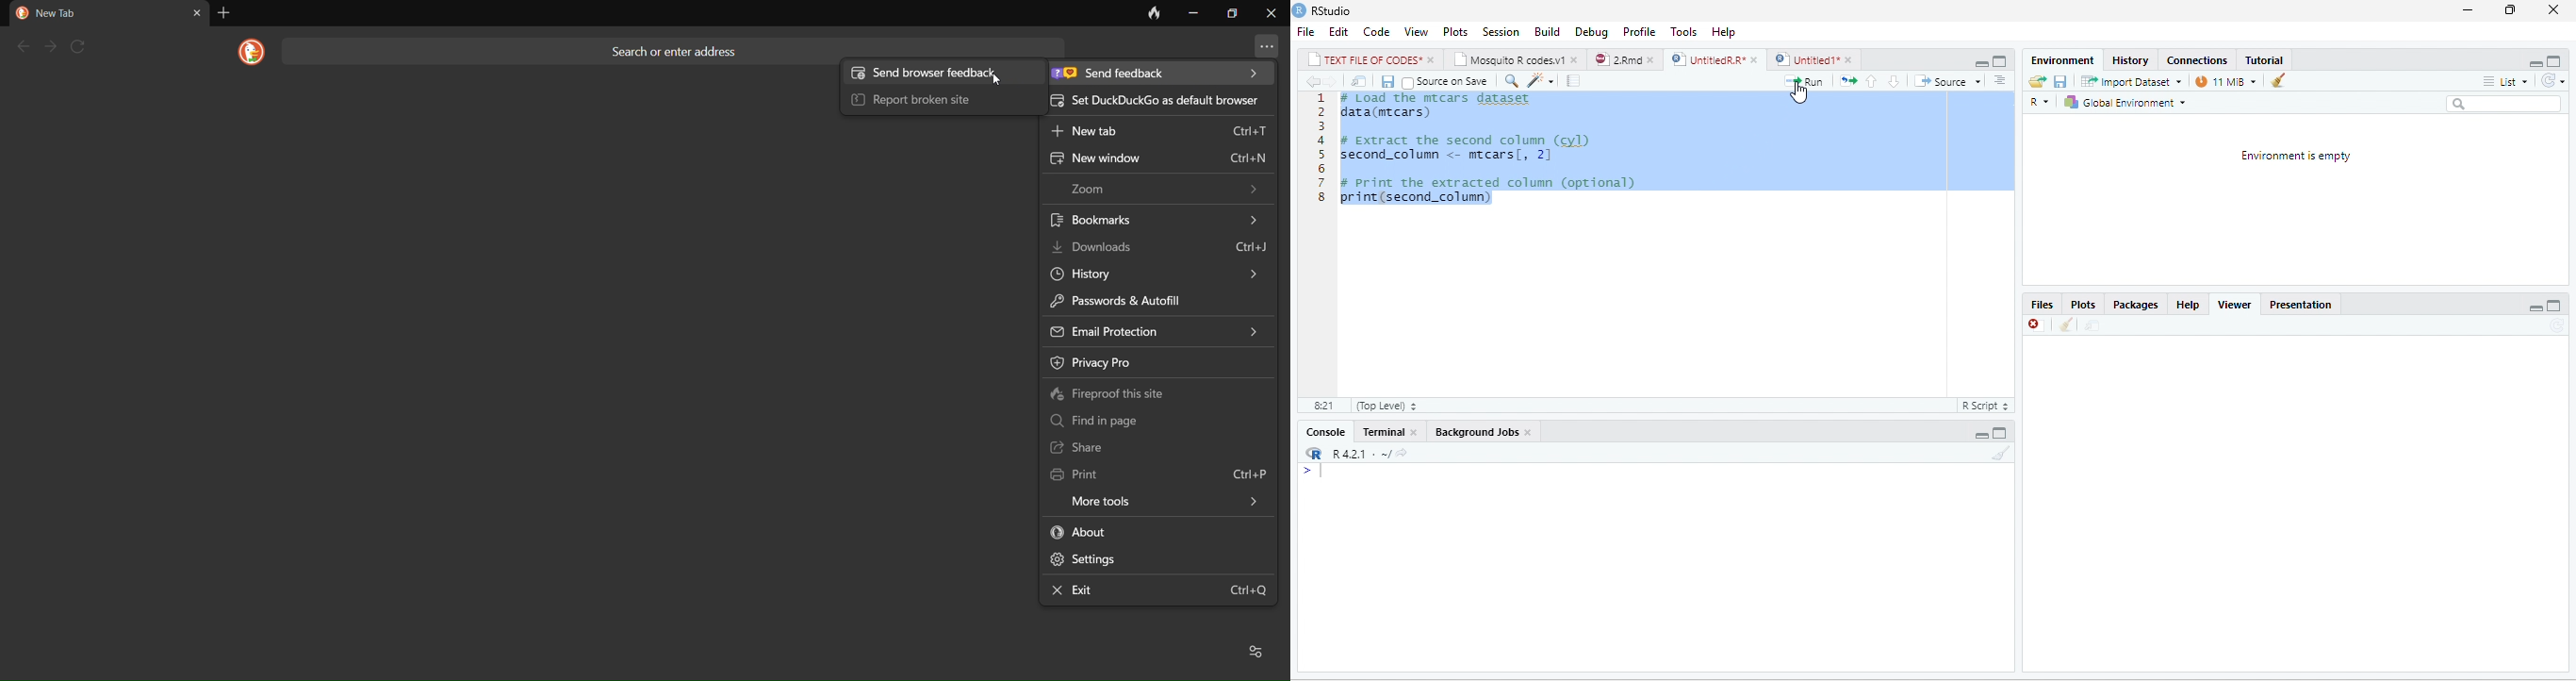 The height and width of the screenshot is (700, 2576). I want to click on find in page, so click(1154, 420).